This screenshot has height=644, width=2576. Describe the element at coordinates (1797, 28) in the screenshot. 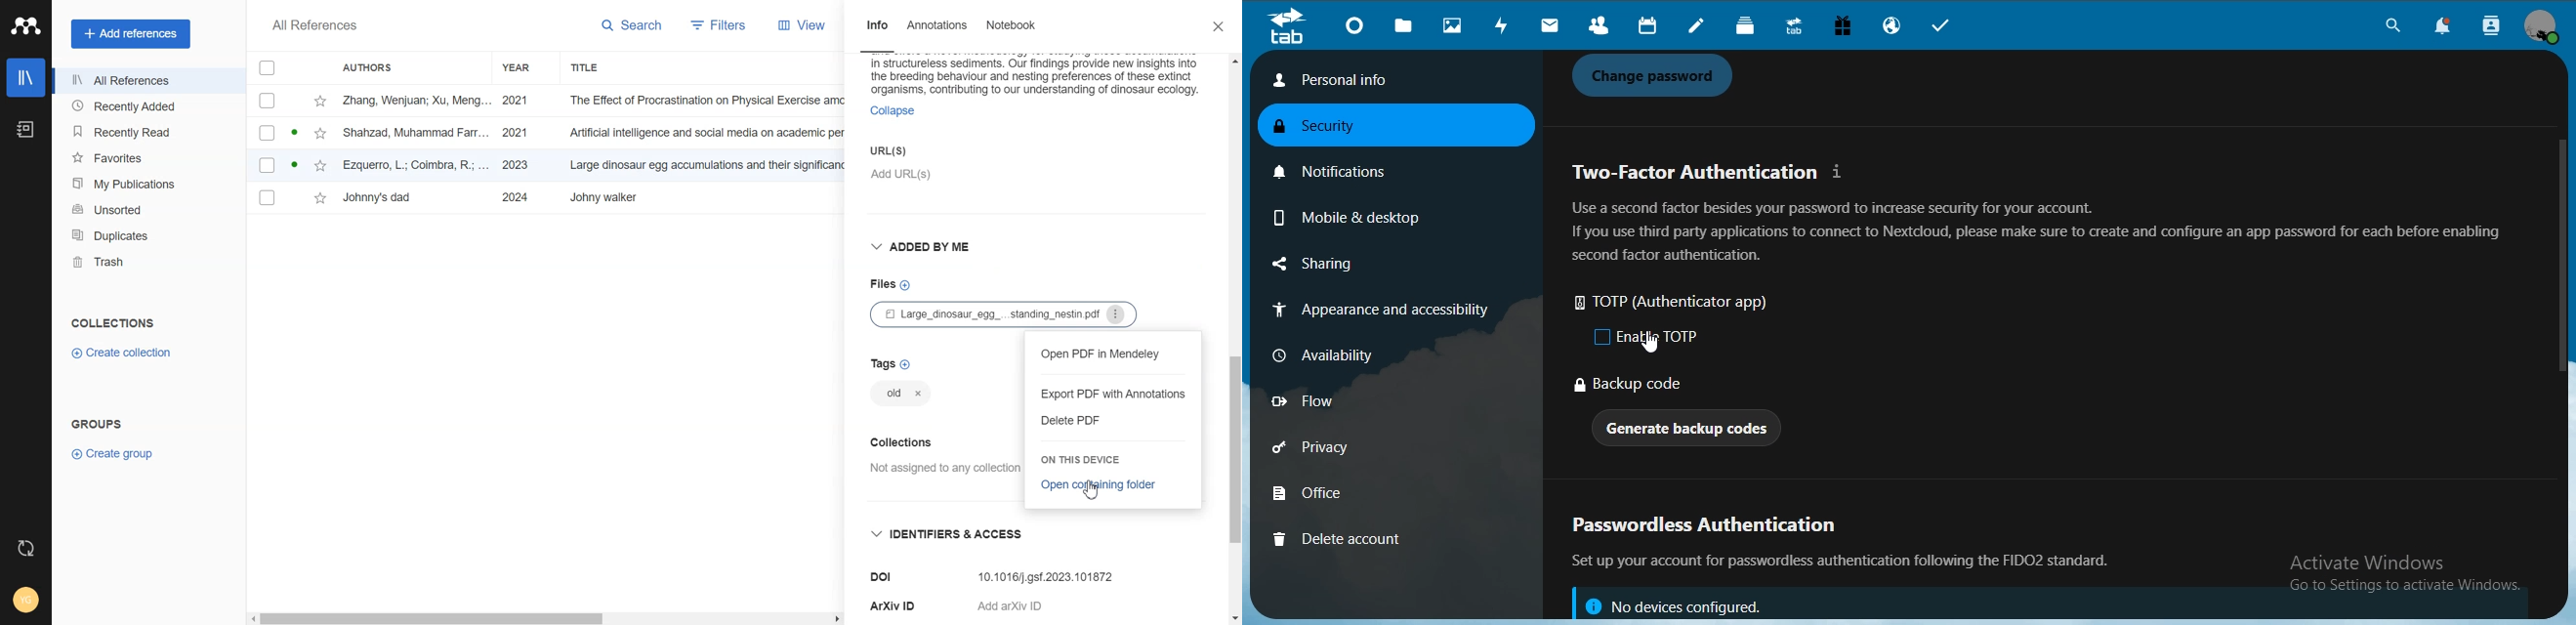

I see `upgrade` at that location.